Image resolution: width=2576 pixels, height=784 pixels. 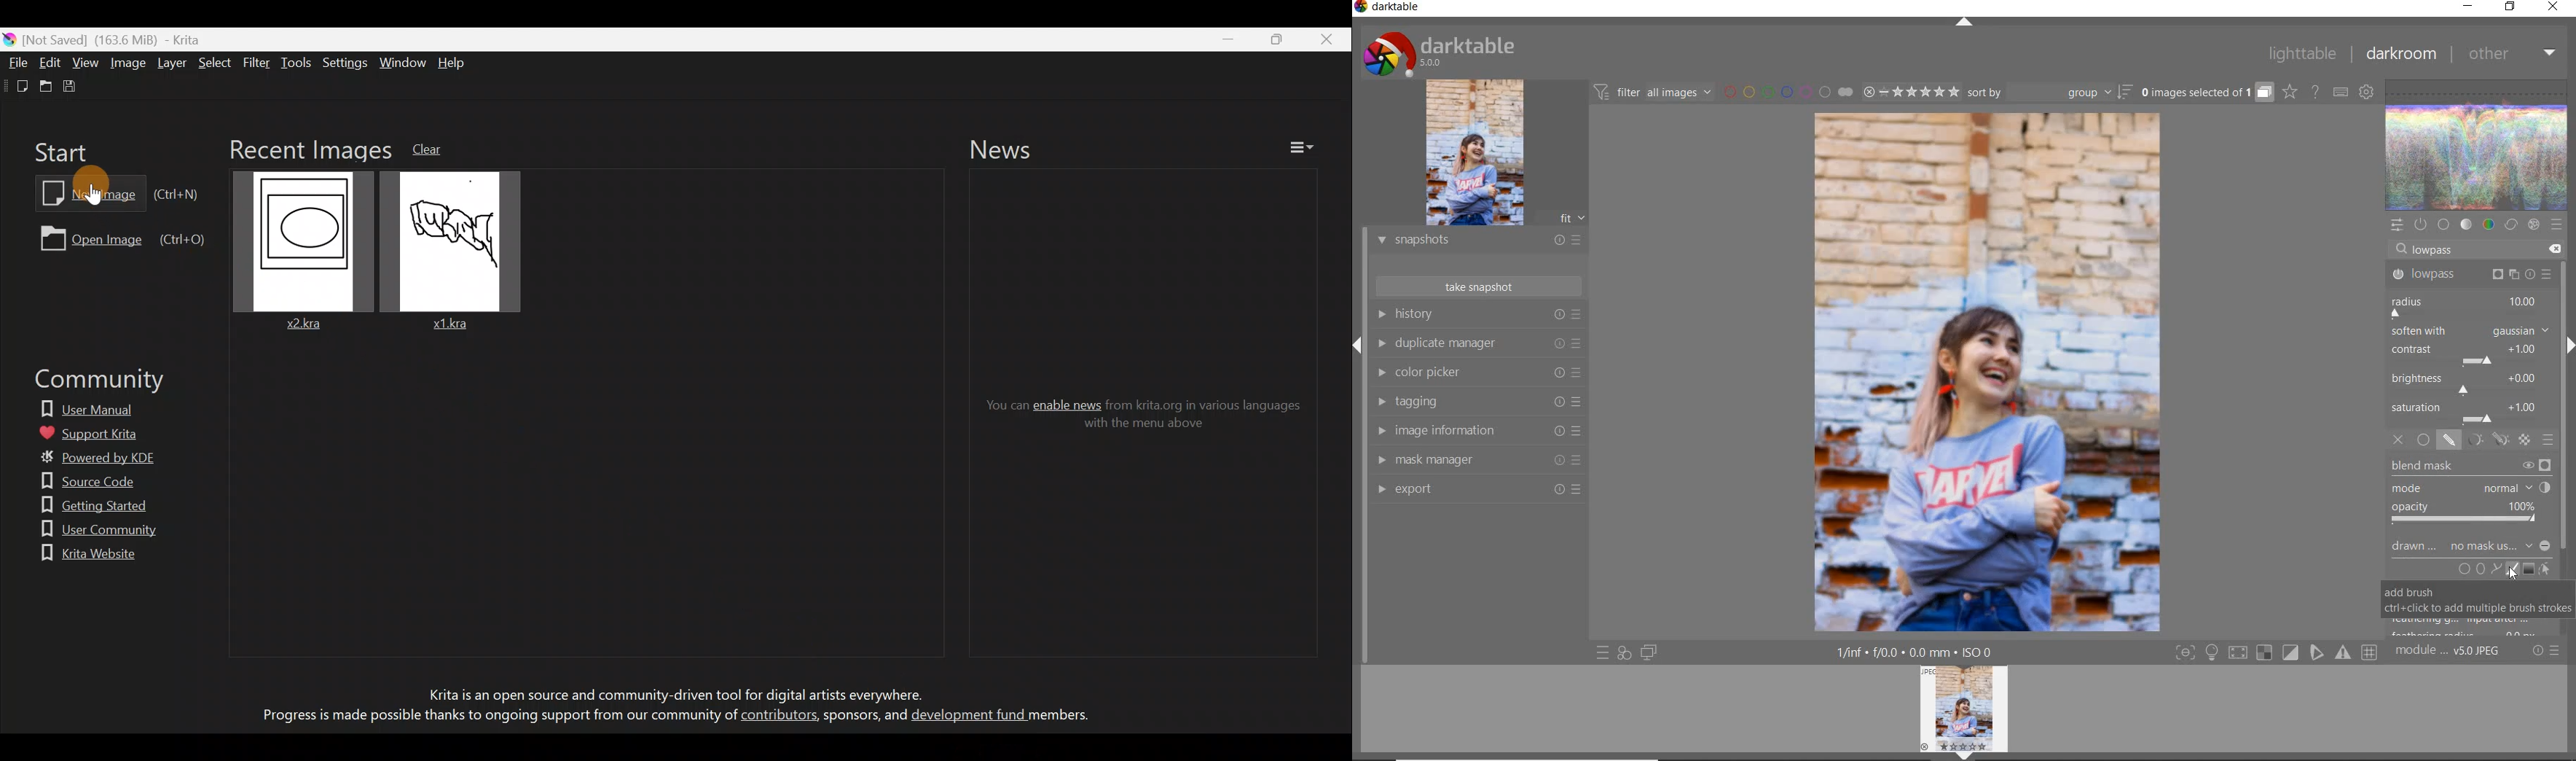 I want to click on presets, so click(x=2556, y=225).